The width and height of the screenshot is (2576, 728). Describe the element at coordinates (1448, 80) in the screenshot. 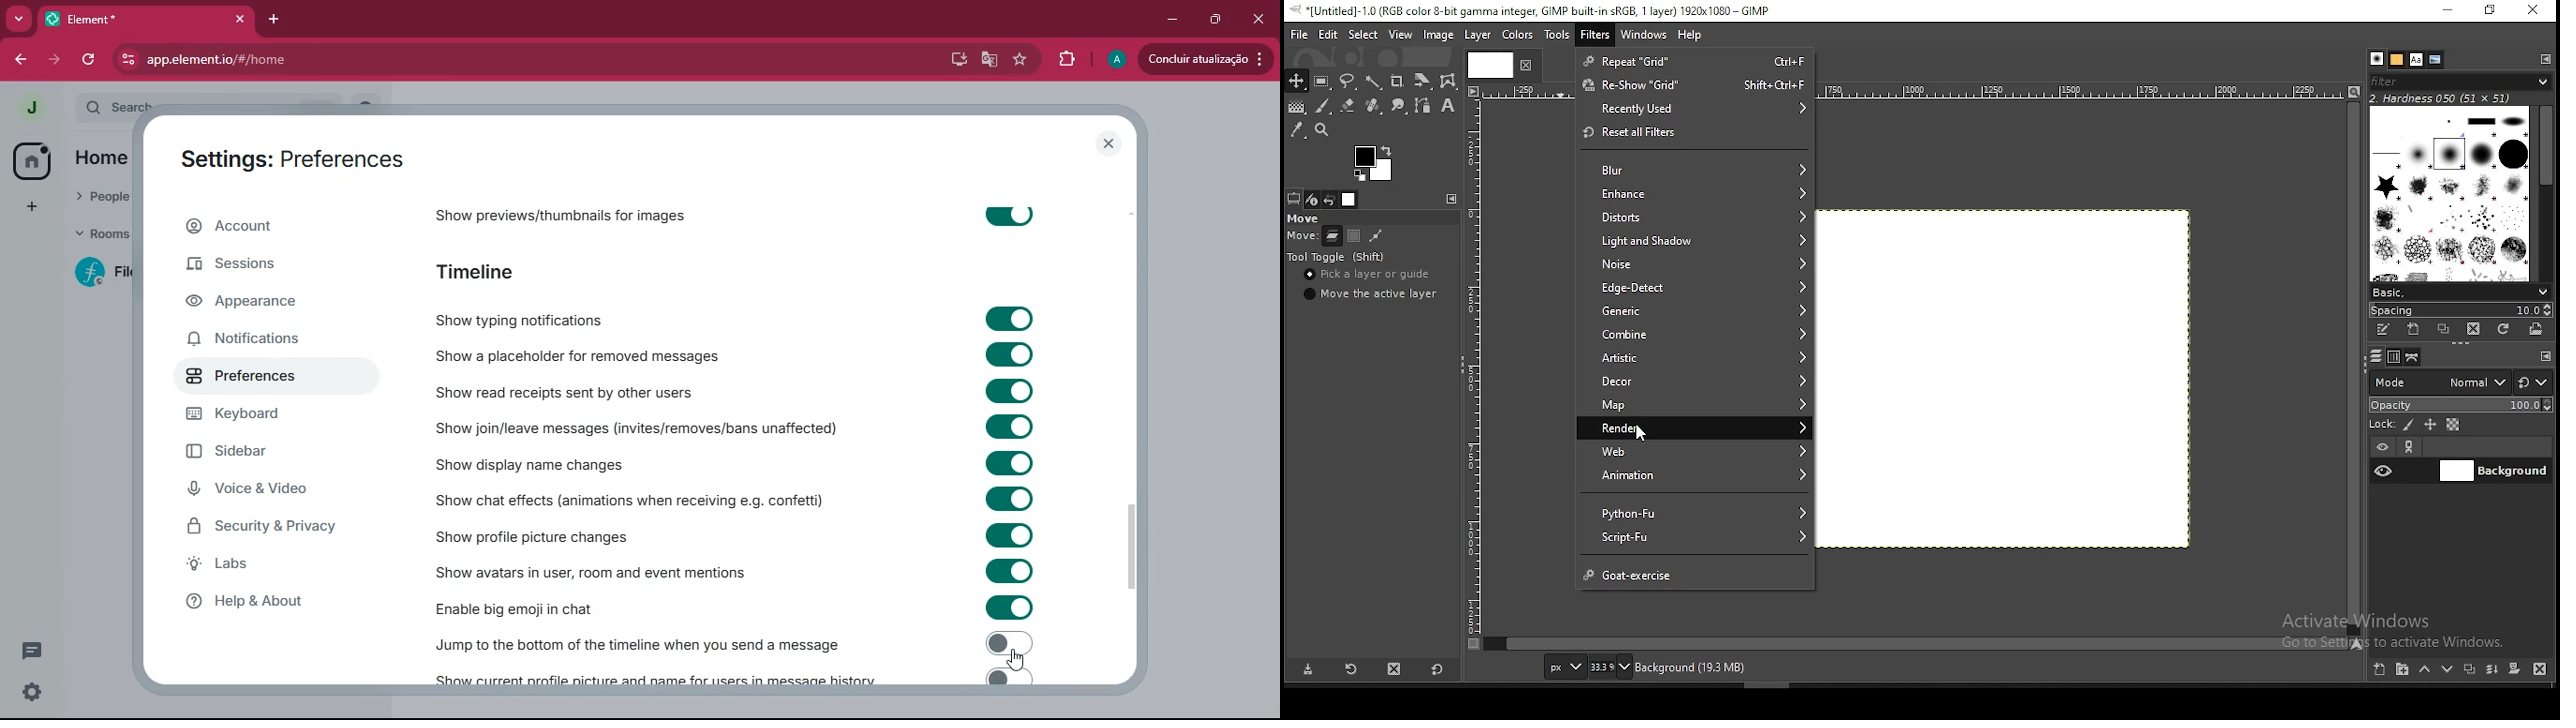

I see `wrap transform` at that location.